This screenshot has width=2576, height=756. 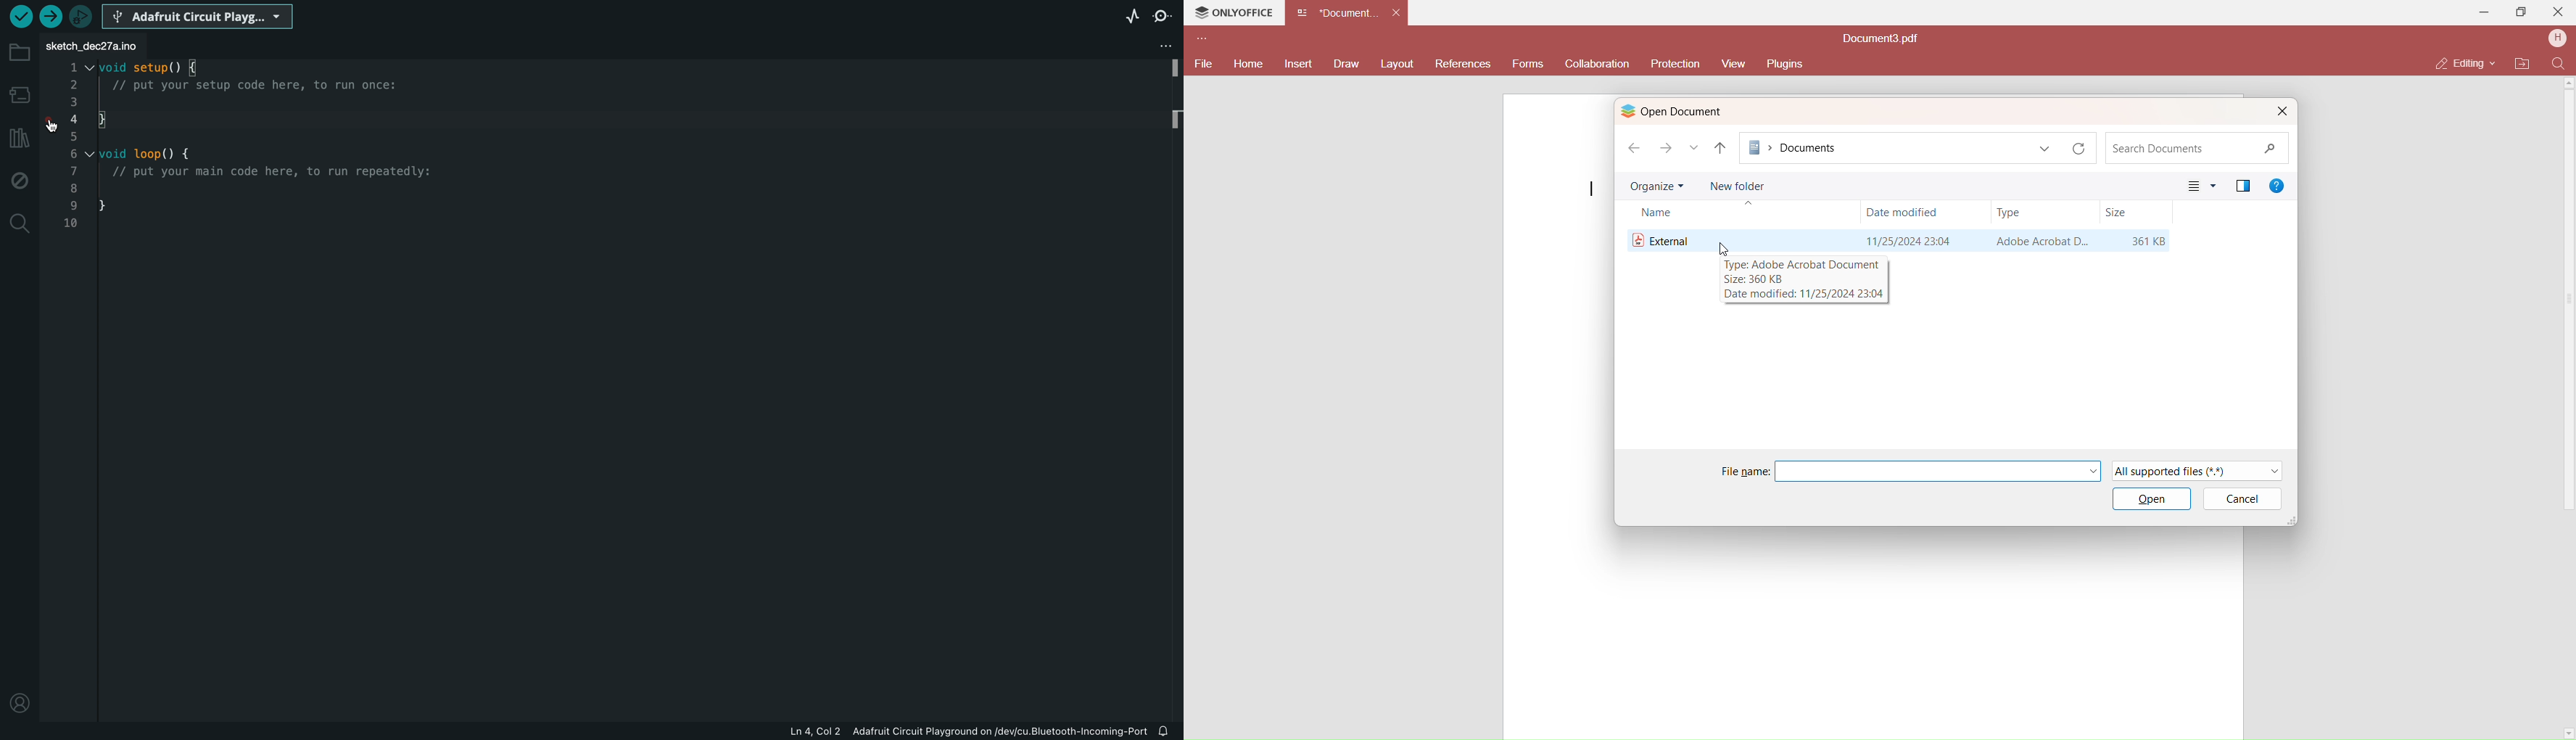 I want to click on Scroller, so click(x=2573, y=410).